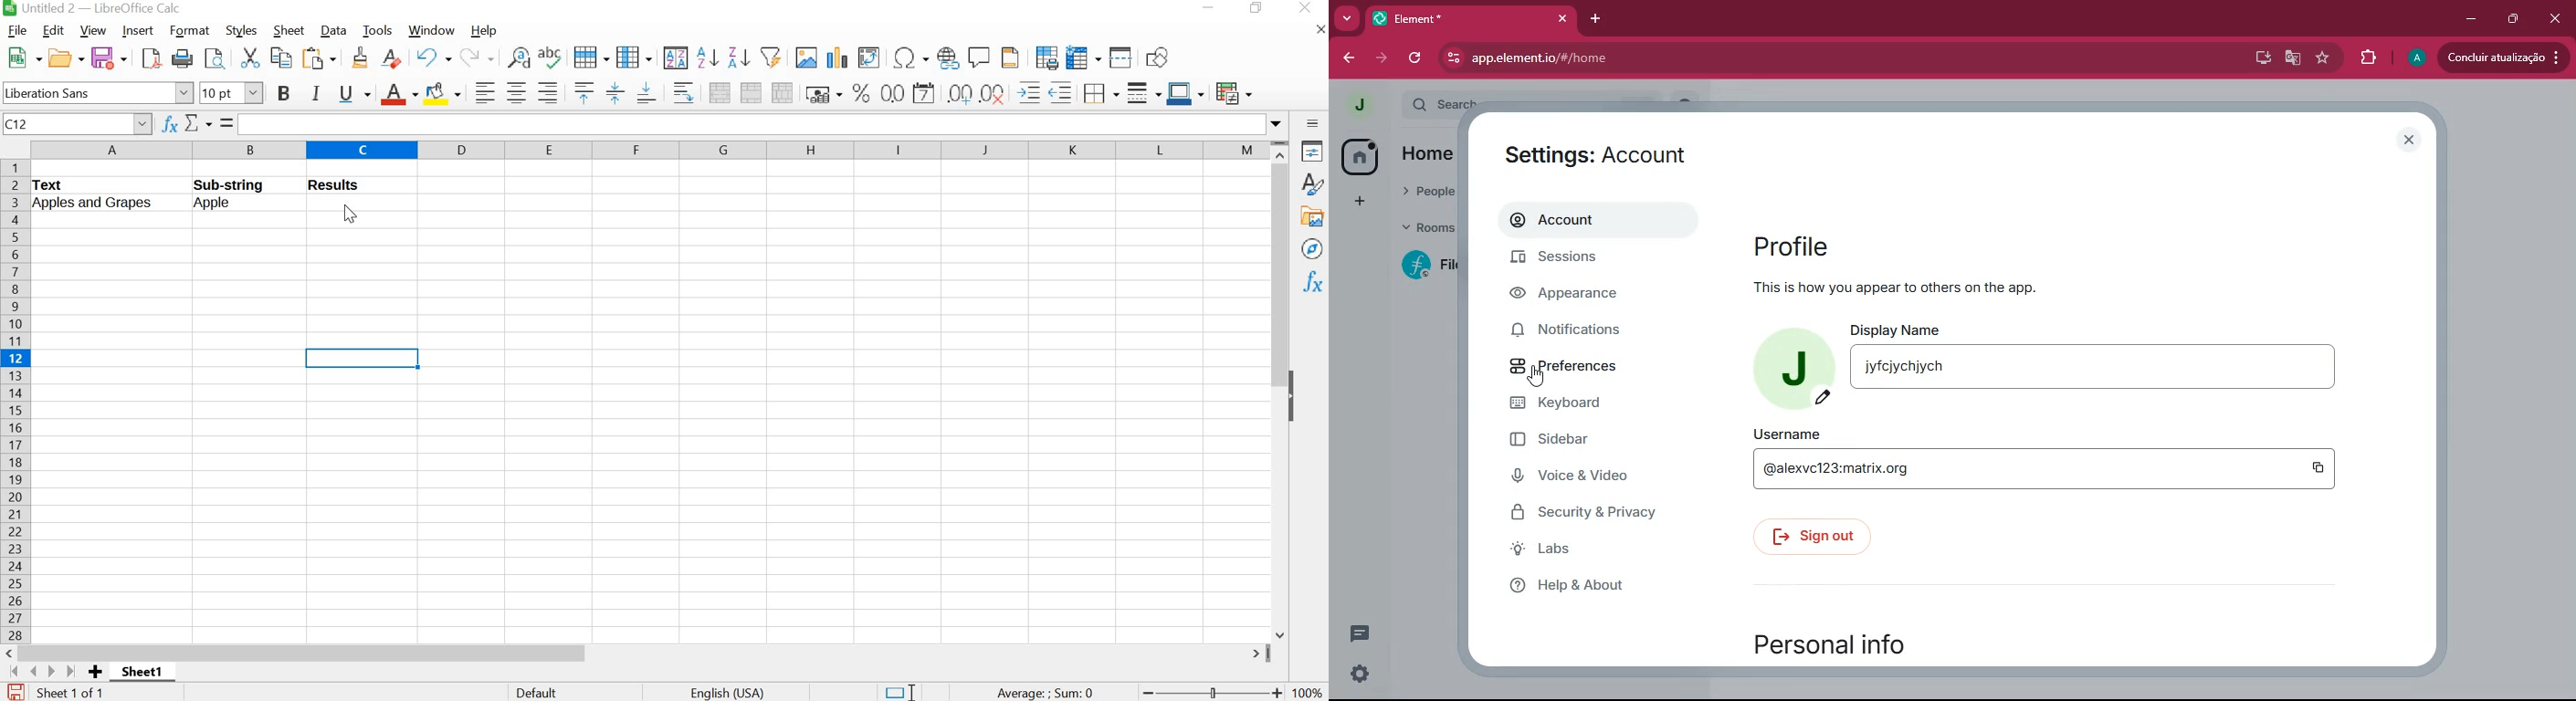 The height and width of the screenshot is (728, 2576). I want to click on center vertically, so click(613, 93).